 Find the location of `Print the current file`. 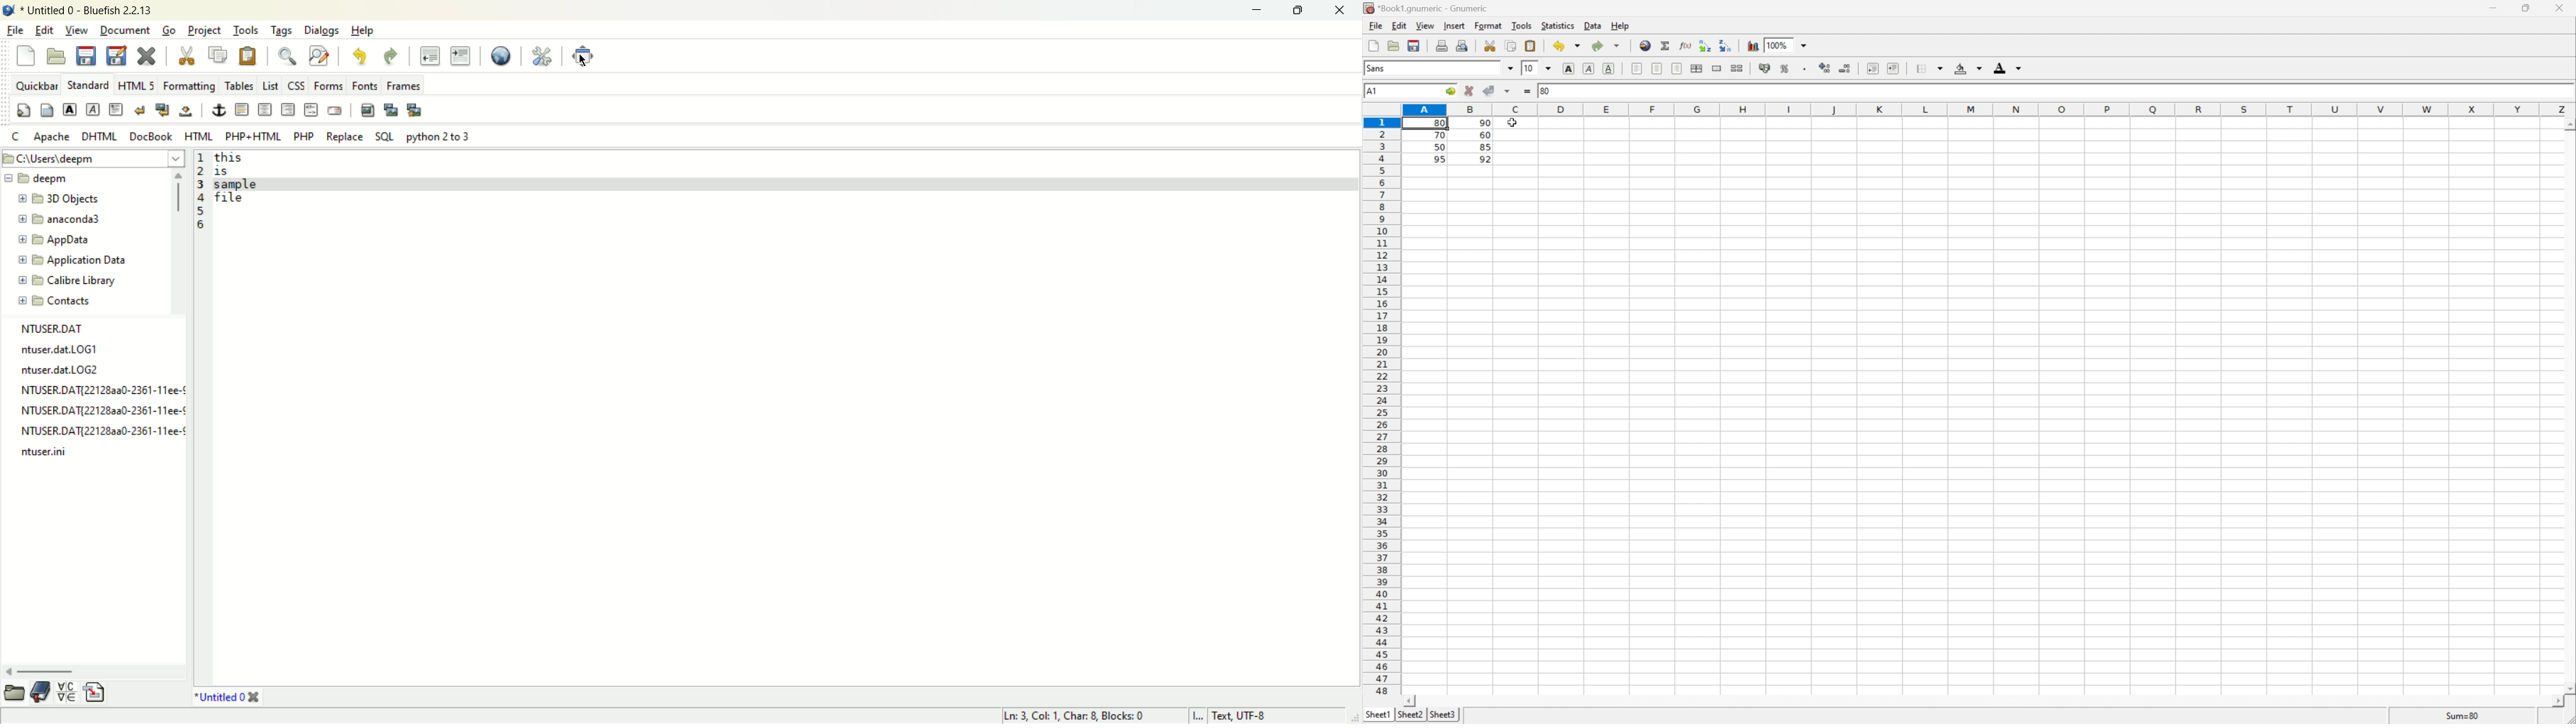

Print the current file is located at coordinates (1440, 46).